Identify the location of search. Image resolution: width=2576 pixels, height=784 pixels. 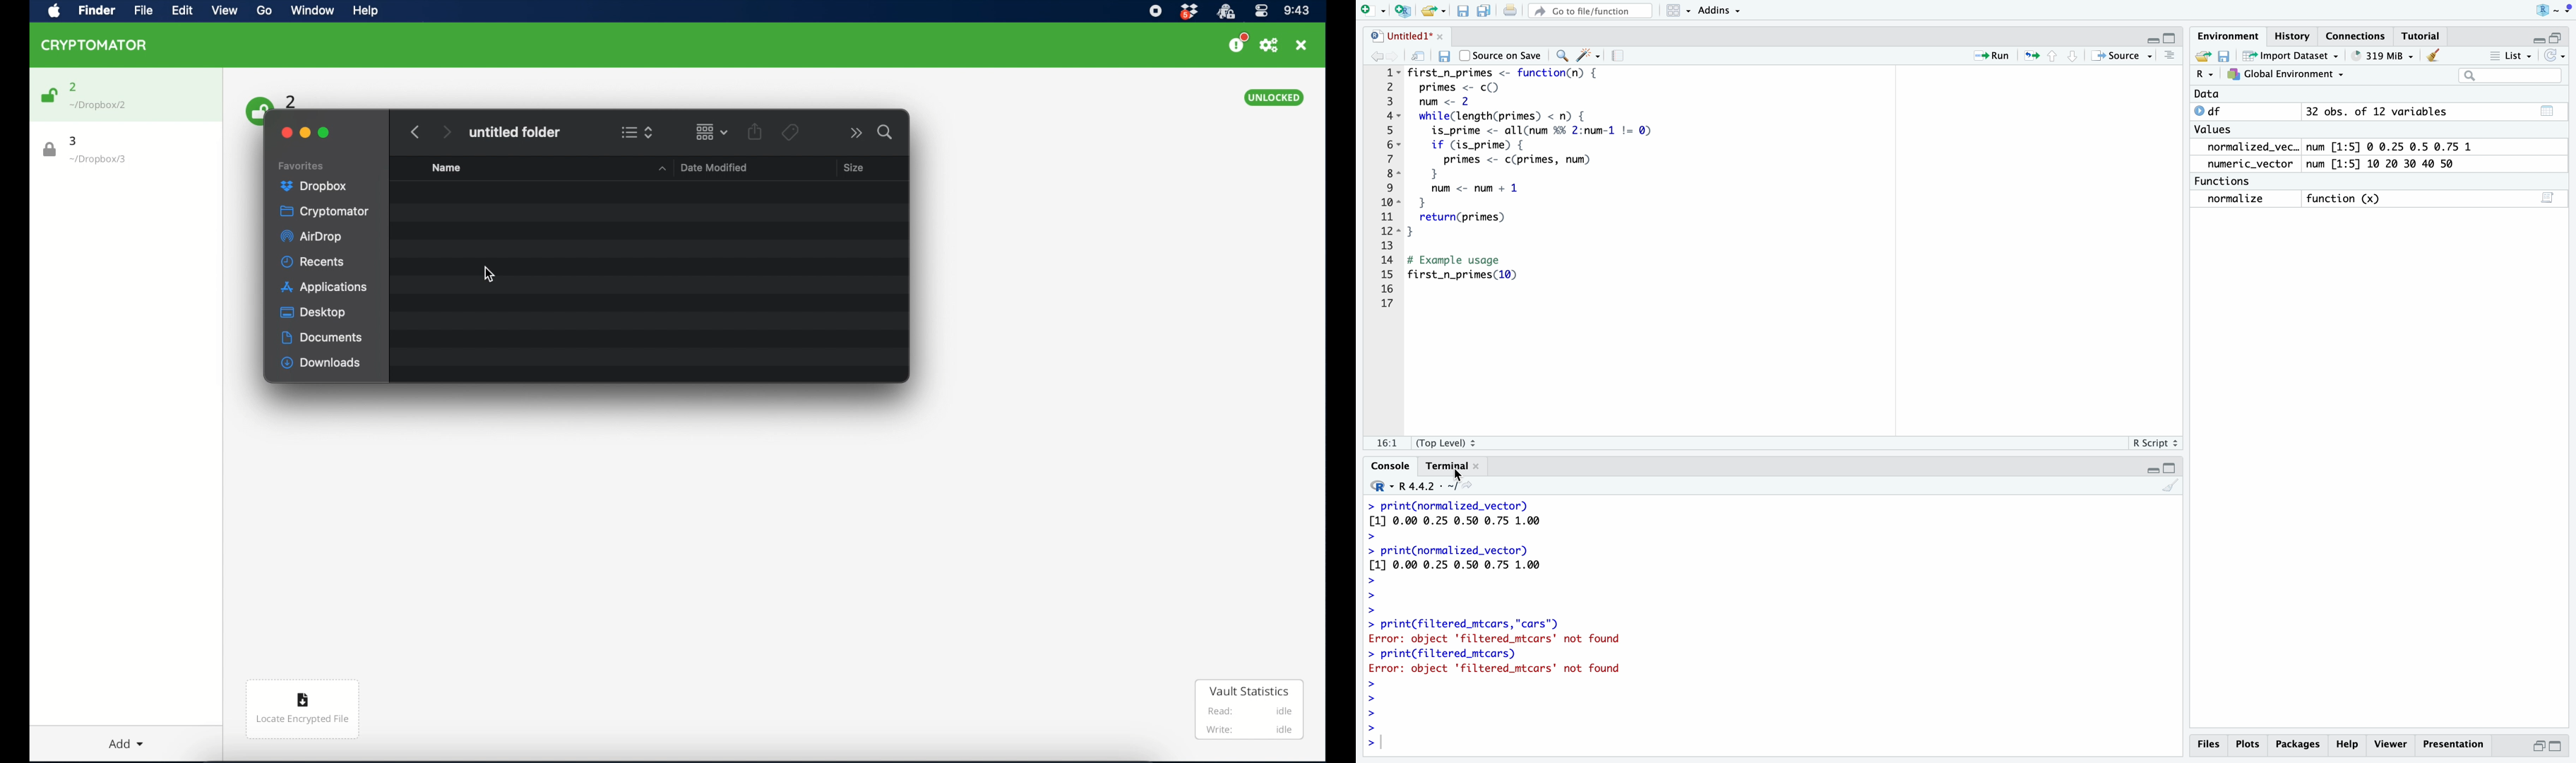
(2511, 75).